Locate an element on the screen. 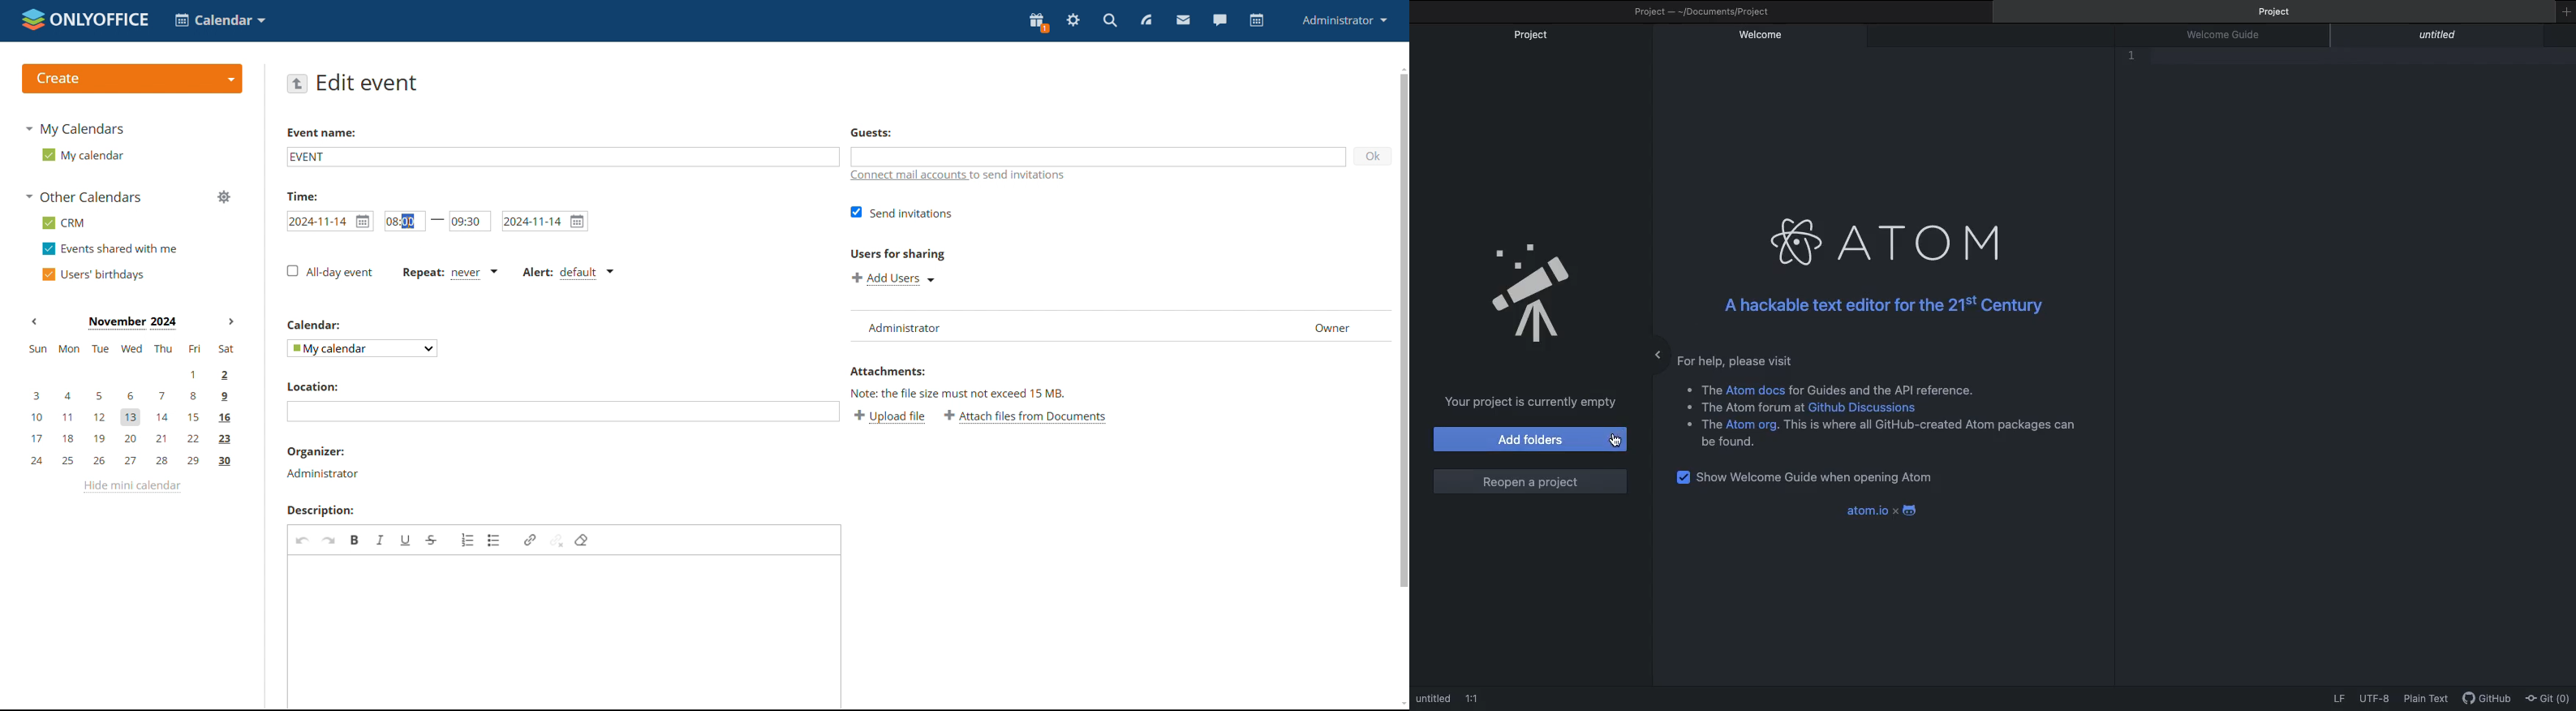 This screenshot has height=728, width=2576. Project is located at coordinates (2280, 13).